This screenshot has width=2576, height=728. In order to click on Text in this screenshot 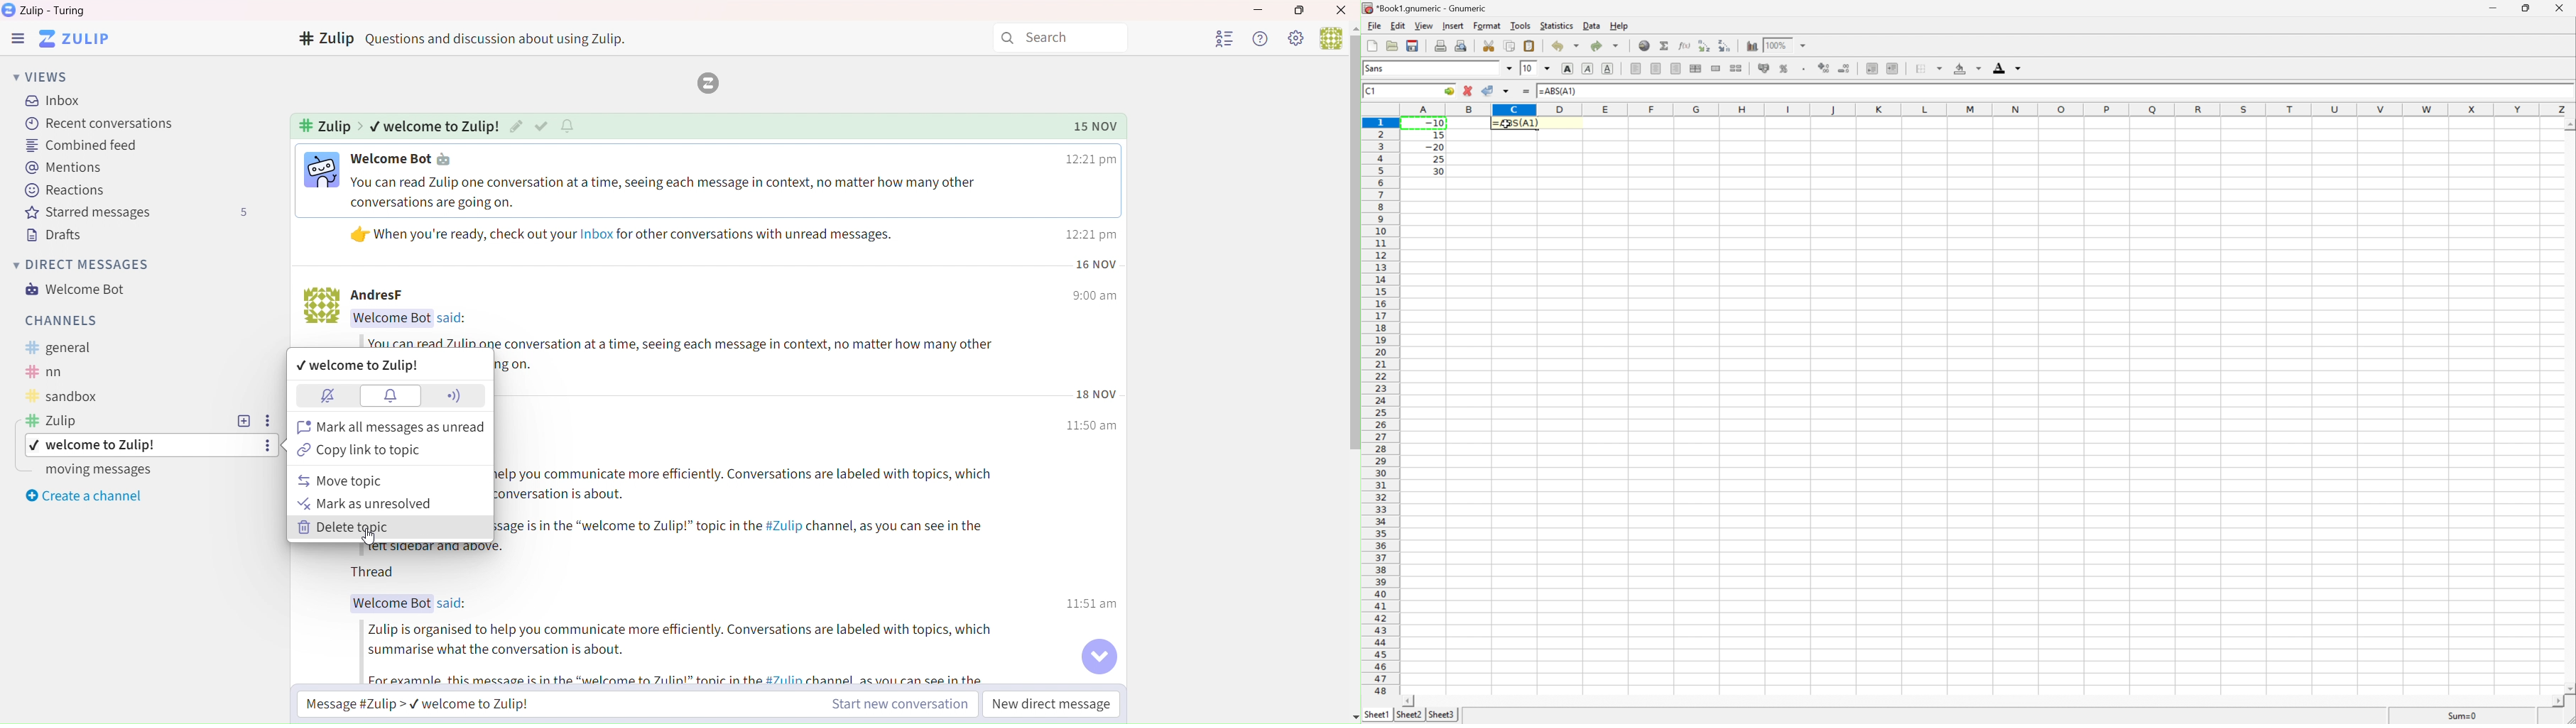, I will do `click(454, 604)`.